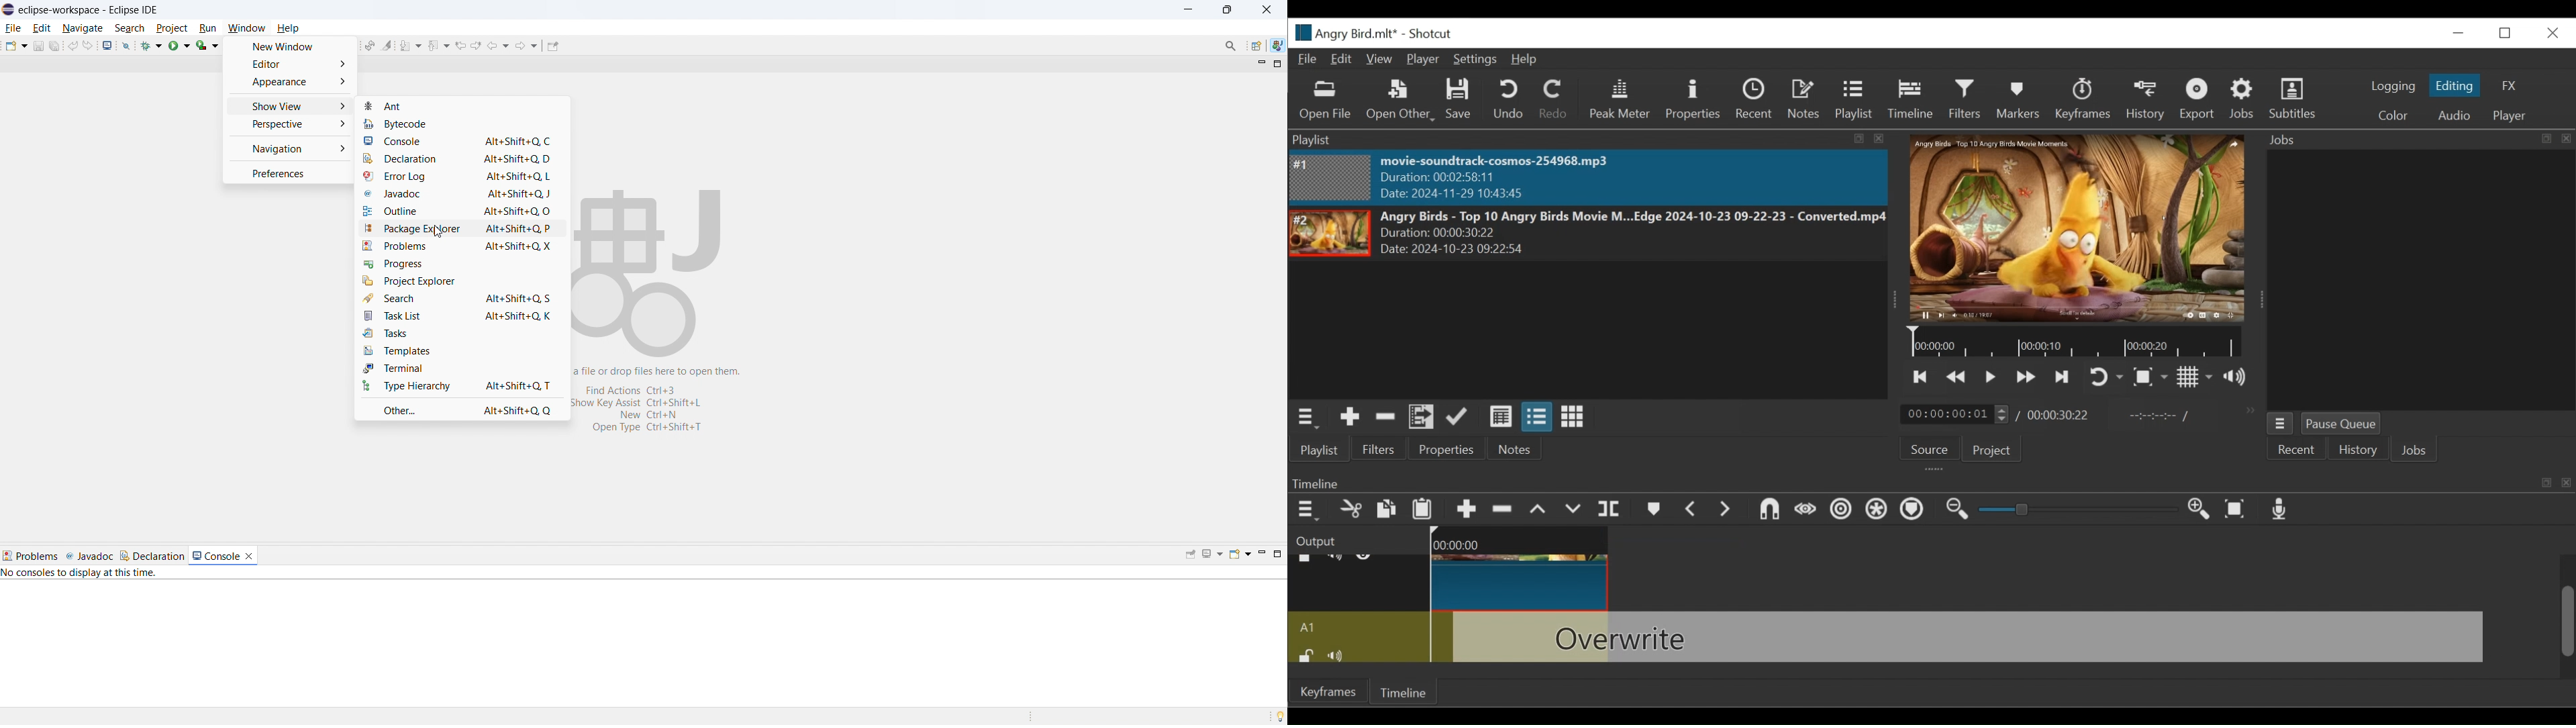 Image resolution: width=2576 pixels, height=728 pixels. I want to click on Close, so click(2553, 31).